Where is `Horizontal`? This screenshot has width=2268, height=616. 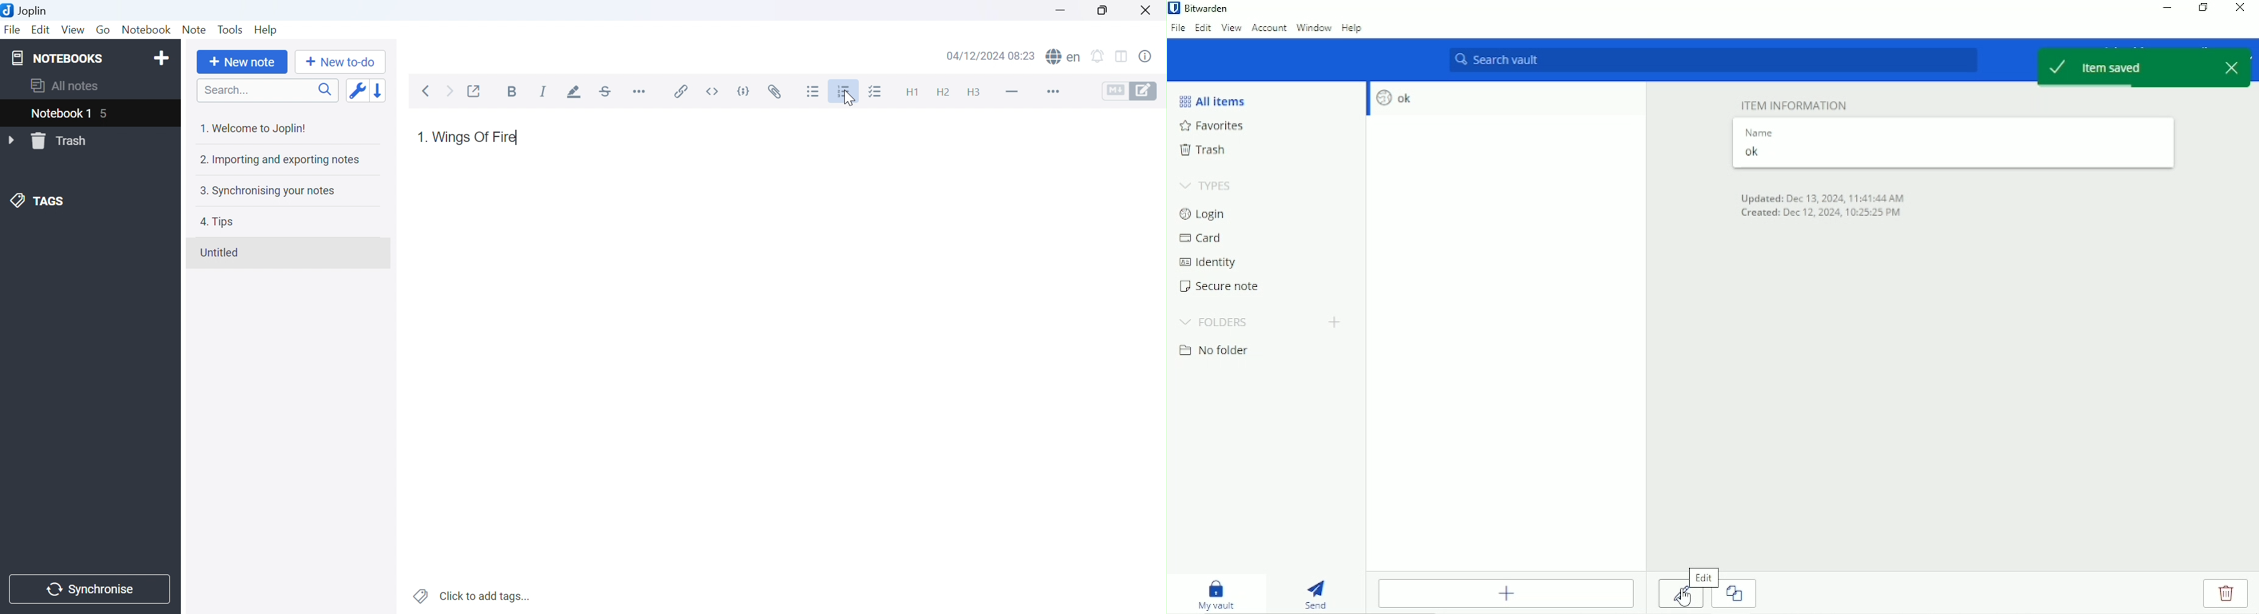
Horizontal is located at coordinates (640, 93).